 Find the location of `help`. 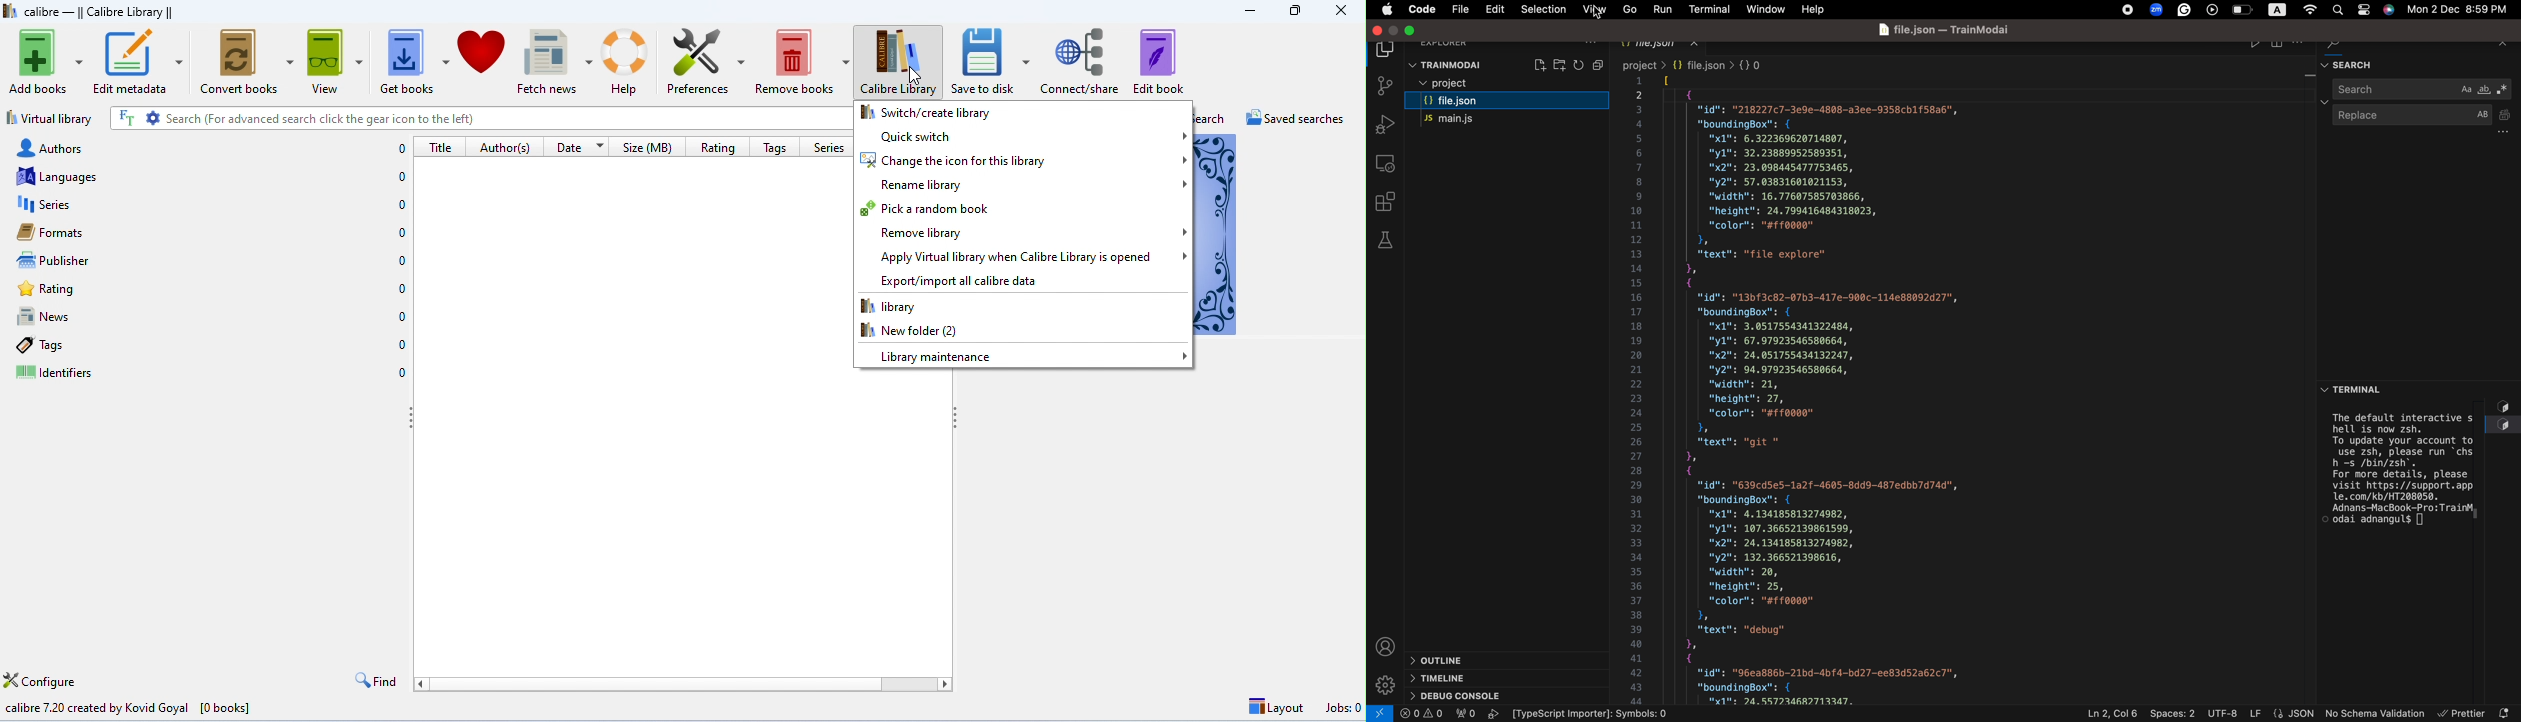

help is located at coordinates (1817, 9).